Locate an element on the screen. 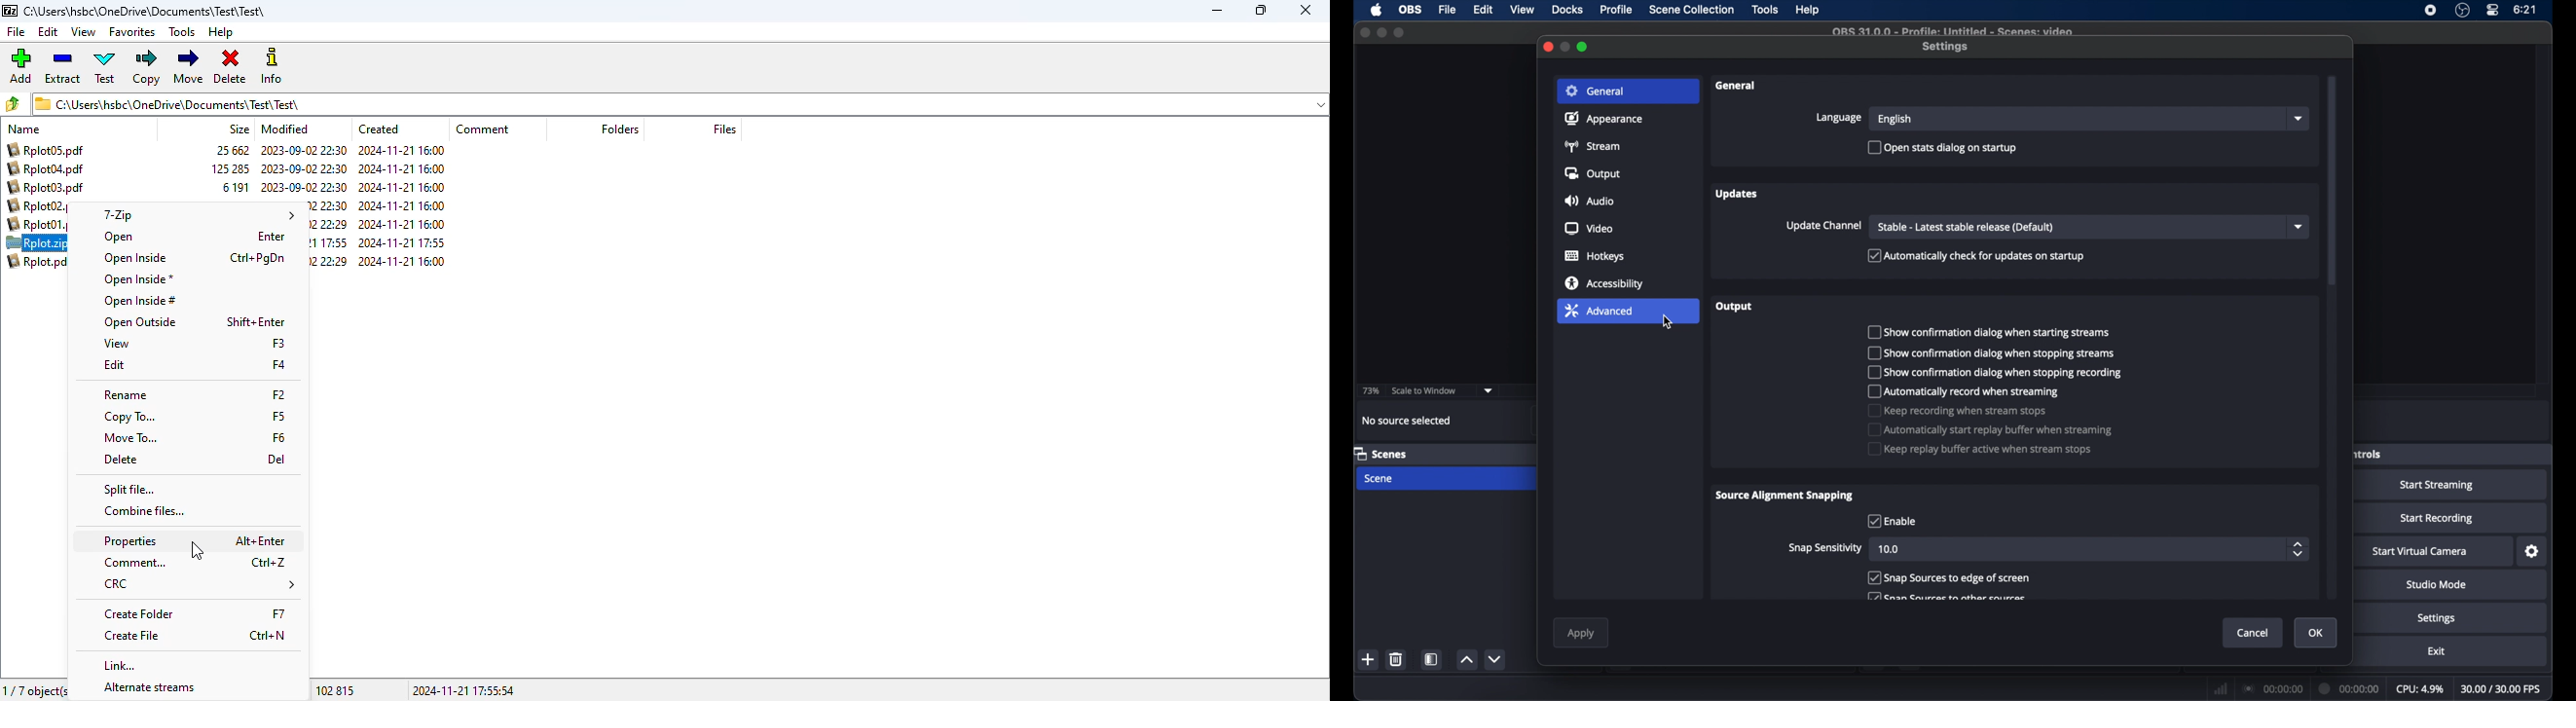 The image size is (2576, 728). update channel is located at coordinates (1824, 226).